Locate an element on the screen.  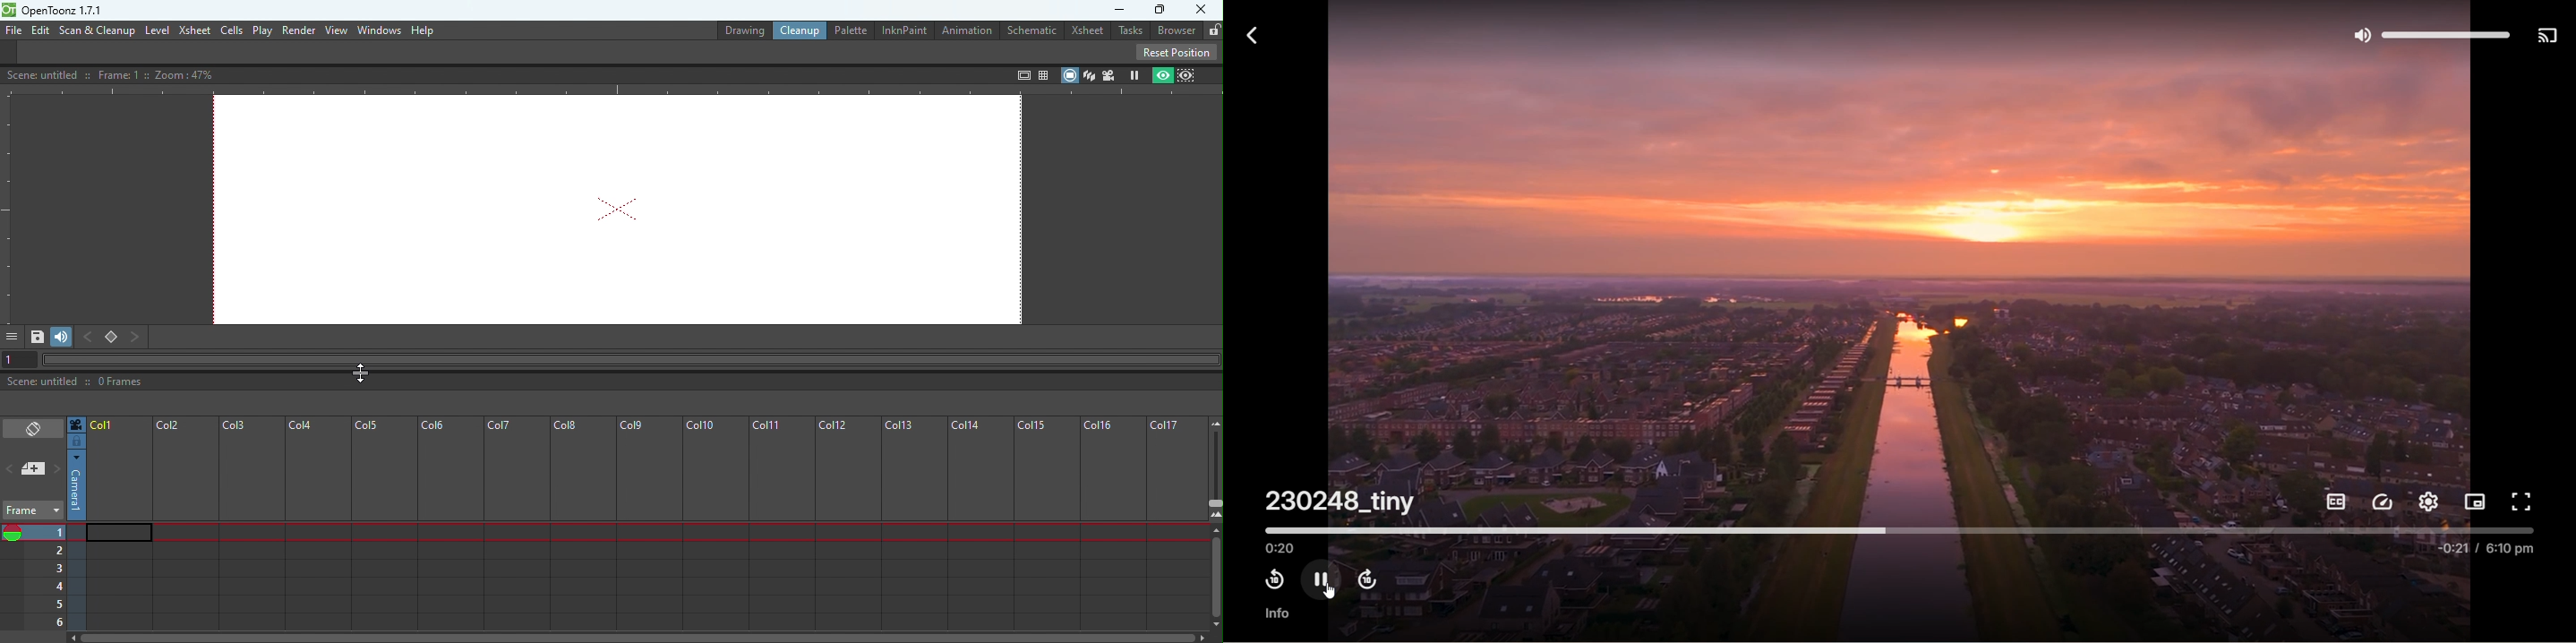
File is located at coordinates (12, 30).